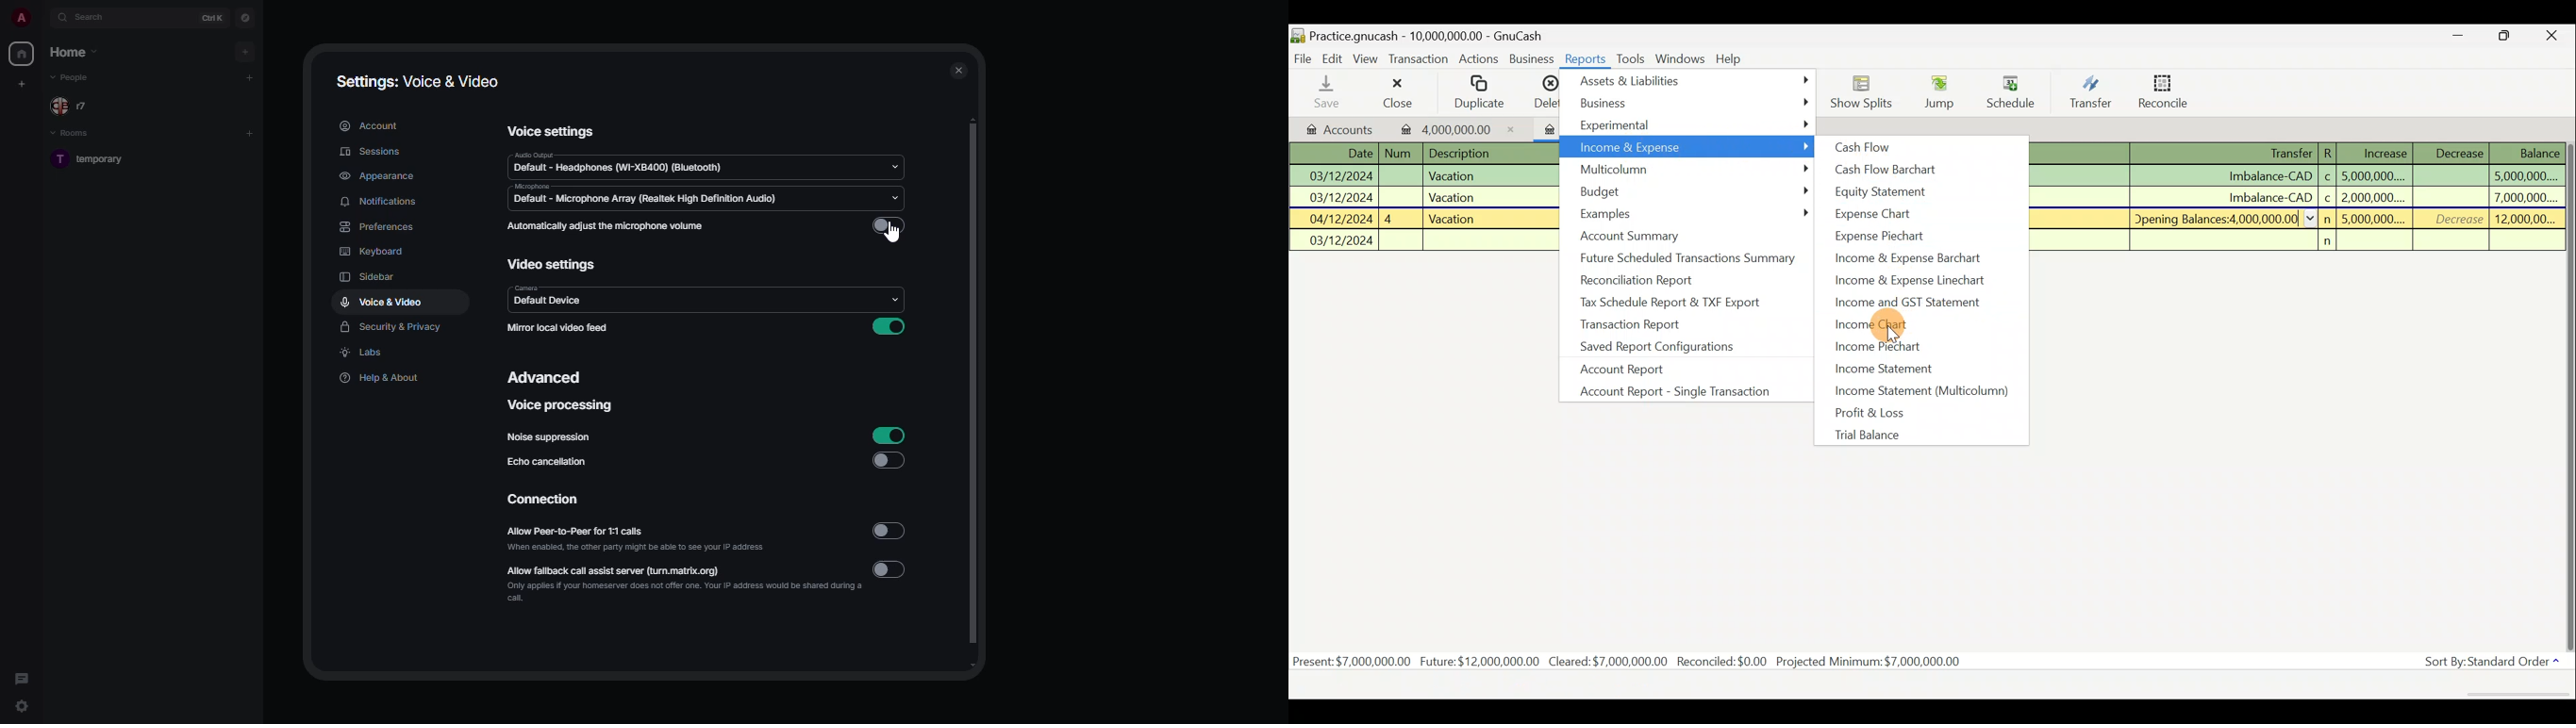 The height and width of the screenshot is (728, 2576). Describe the element at coordinates (892, 569) in the screenshot. I see `disabled` at that location.